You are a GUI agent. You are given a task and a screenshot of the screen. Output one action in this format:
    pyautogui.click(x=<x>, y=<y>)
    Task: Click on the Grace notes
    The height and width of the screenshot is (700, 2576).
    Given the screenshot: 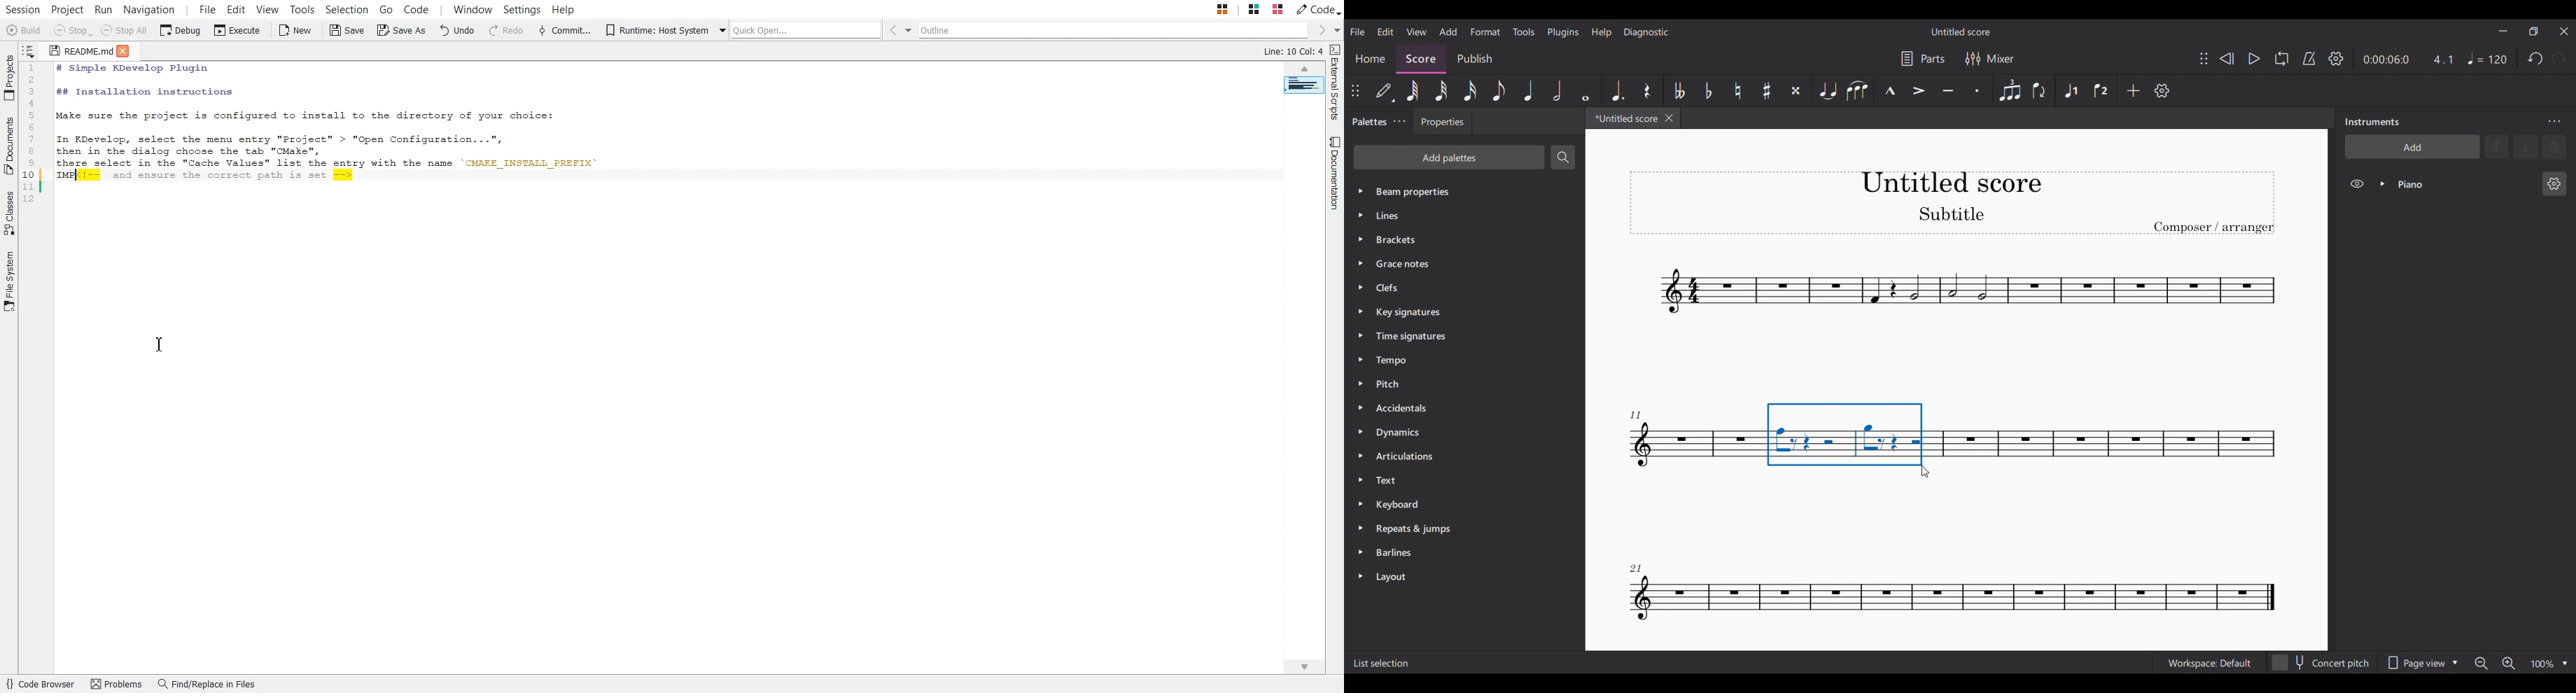 What is the action you would take?
    pyautogui.click(x=1463, y=261)
    